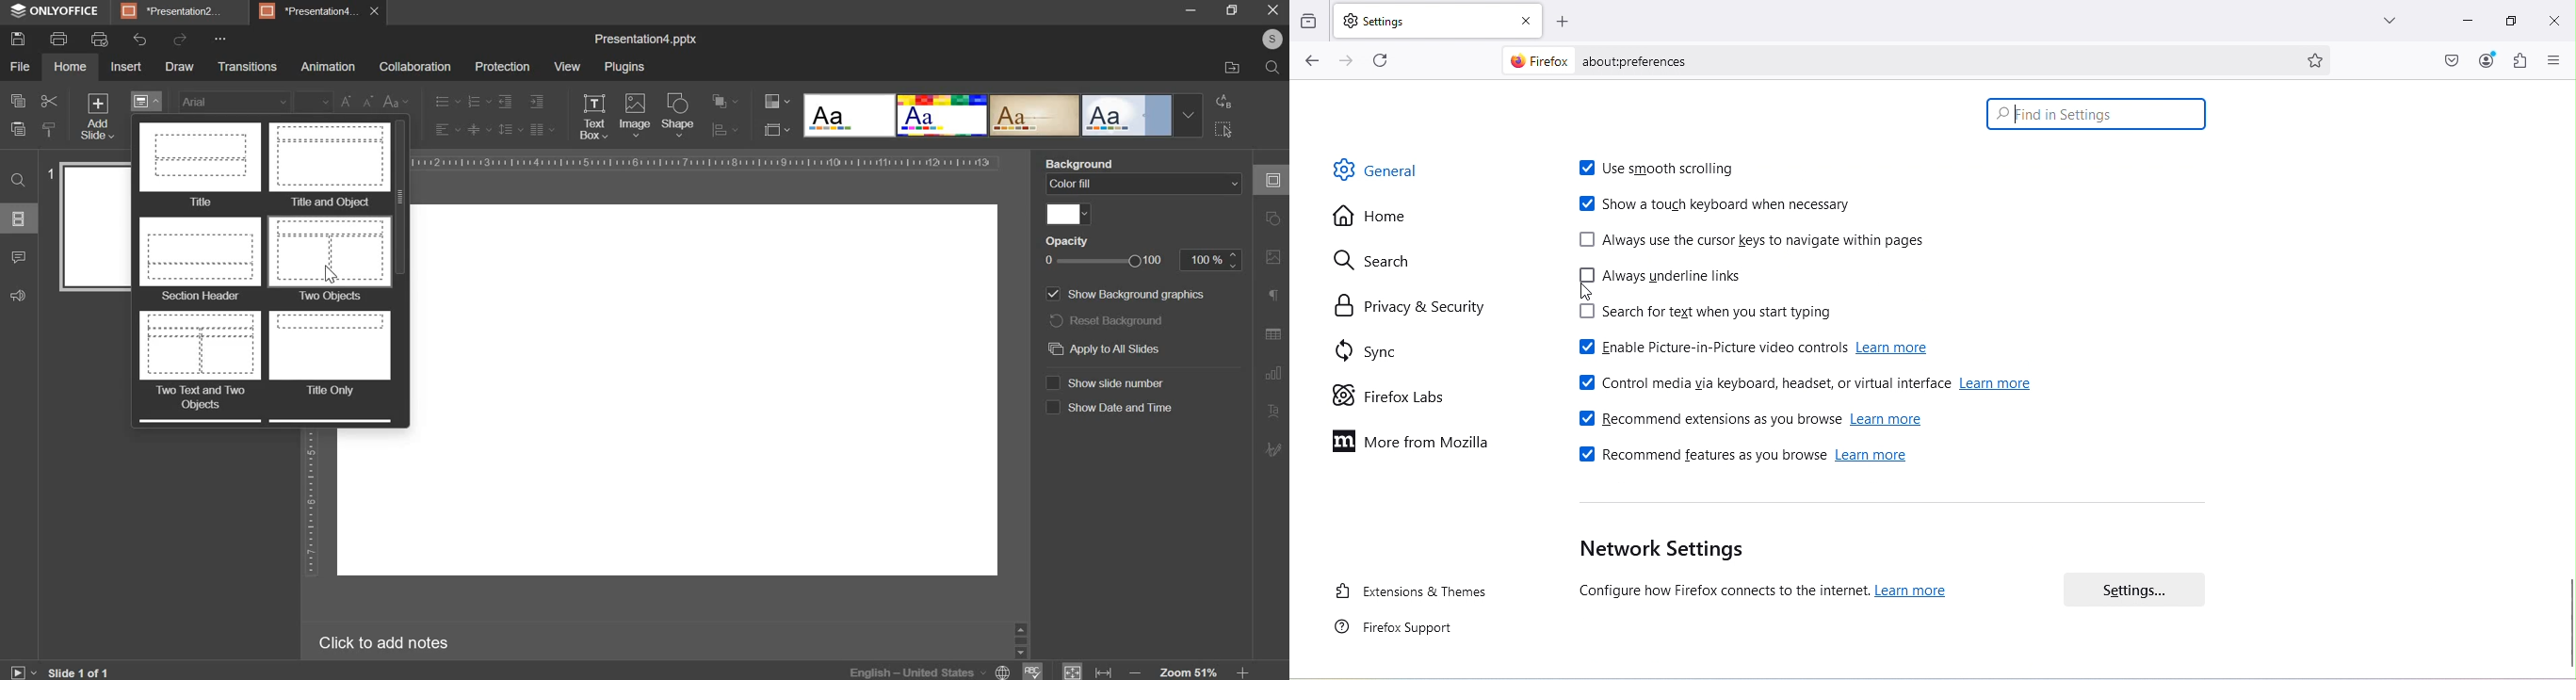 The width and height of the screenshot is (2576, 700). Describe the element at coordinates (1021, 640) in the screenshot. I see `slider` at that location.